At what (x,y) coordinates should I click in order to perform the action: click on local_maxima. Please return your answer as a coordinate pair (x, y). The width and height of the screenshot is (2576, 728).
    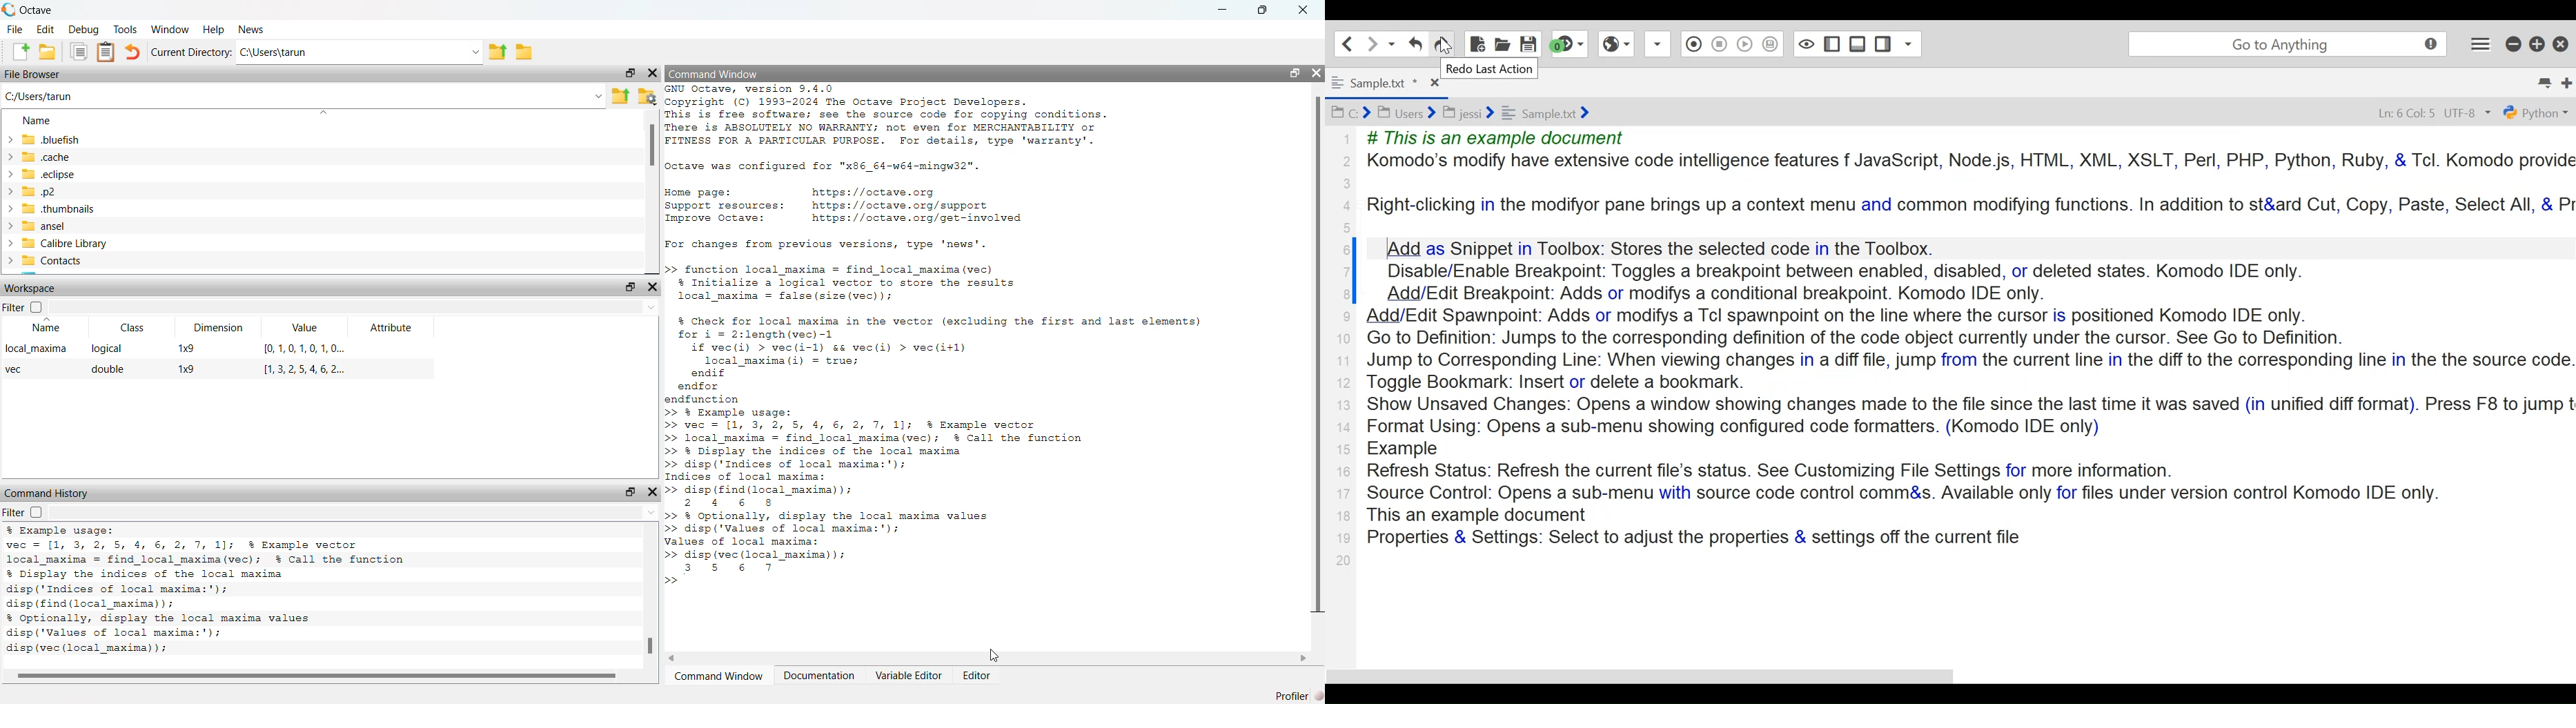
    Looking at the image, I should click on (39, 347).